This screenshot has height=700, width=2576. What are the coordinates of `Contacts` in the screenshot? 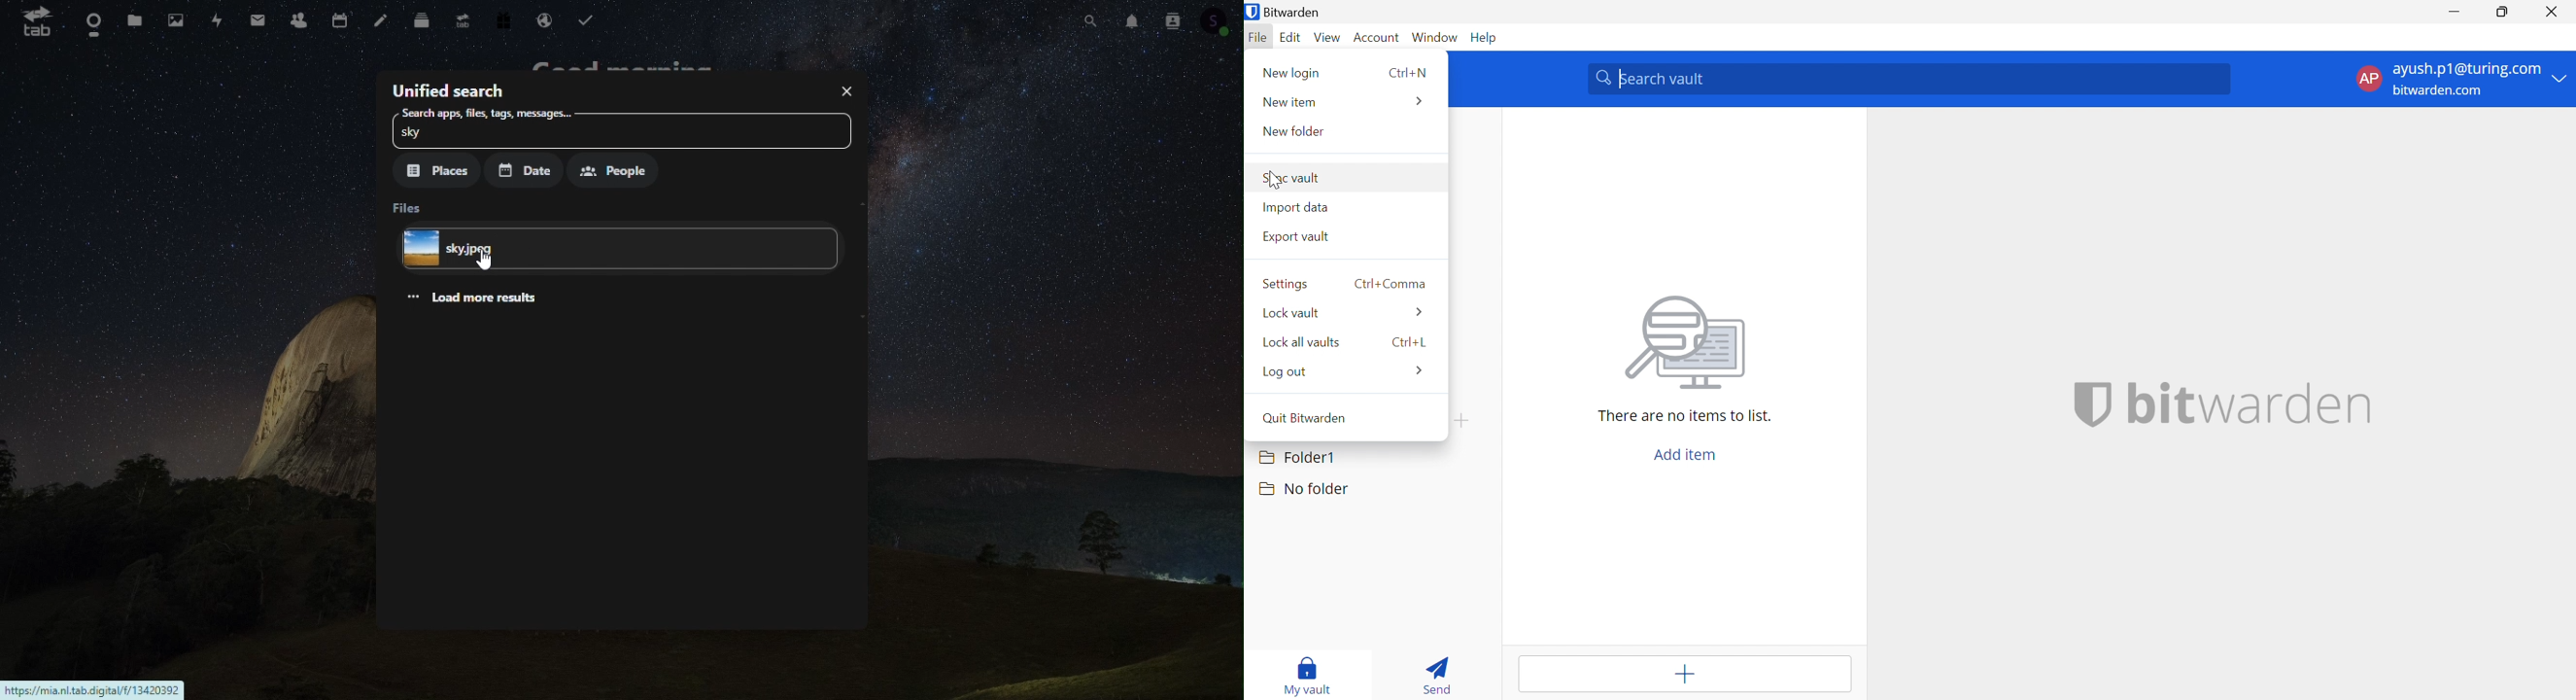 It's located at (299, 17).